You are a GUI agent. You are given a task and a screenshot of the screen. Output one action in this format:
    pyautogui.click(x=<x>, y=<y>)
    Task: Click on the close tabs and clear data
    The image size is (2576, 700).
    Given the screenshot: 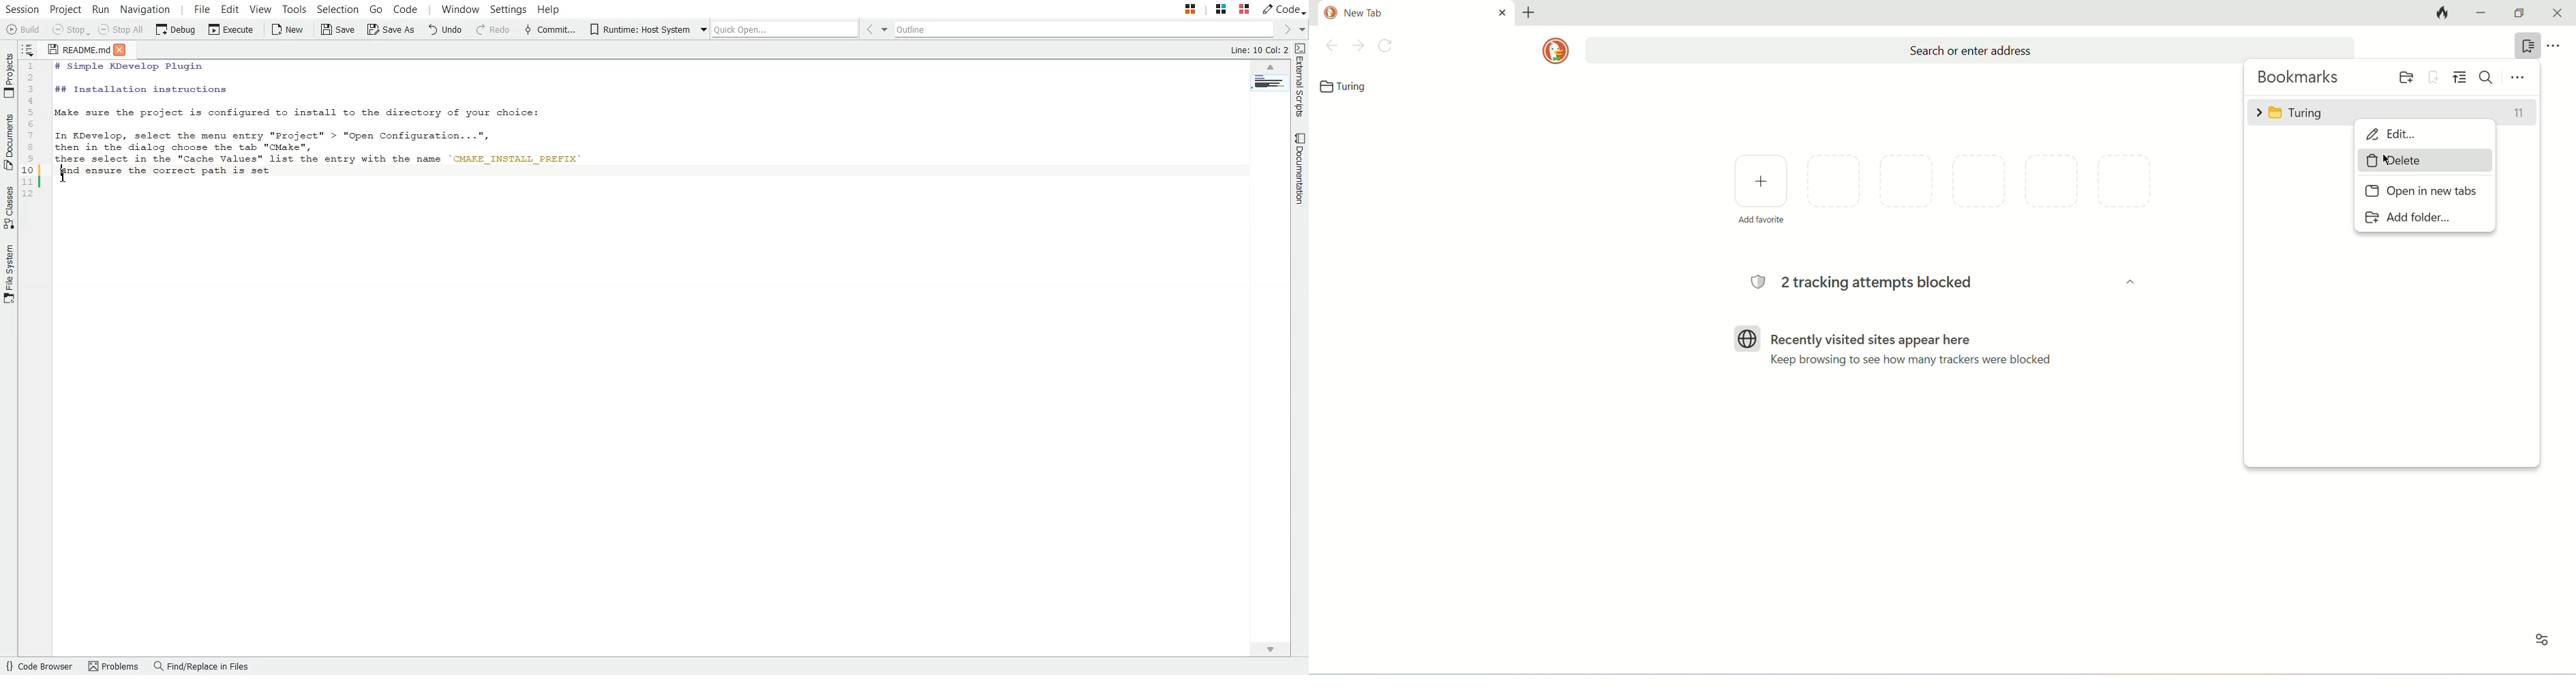 What is the action you would take?
    pyautogui.click(x=2439, y=13)
    